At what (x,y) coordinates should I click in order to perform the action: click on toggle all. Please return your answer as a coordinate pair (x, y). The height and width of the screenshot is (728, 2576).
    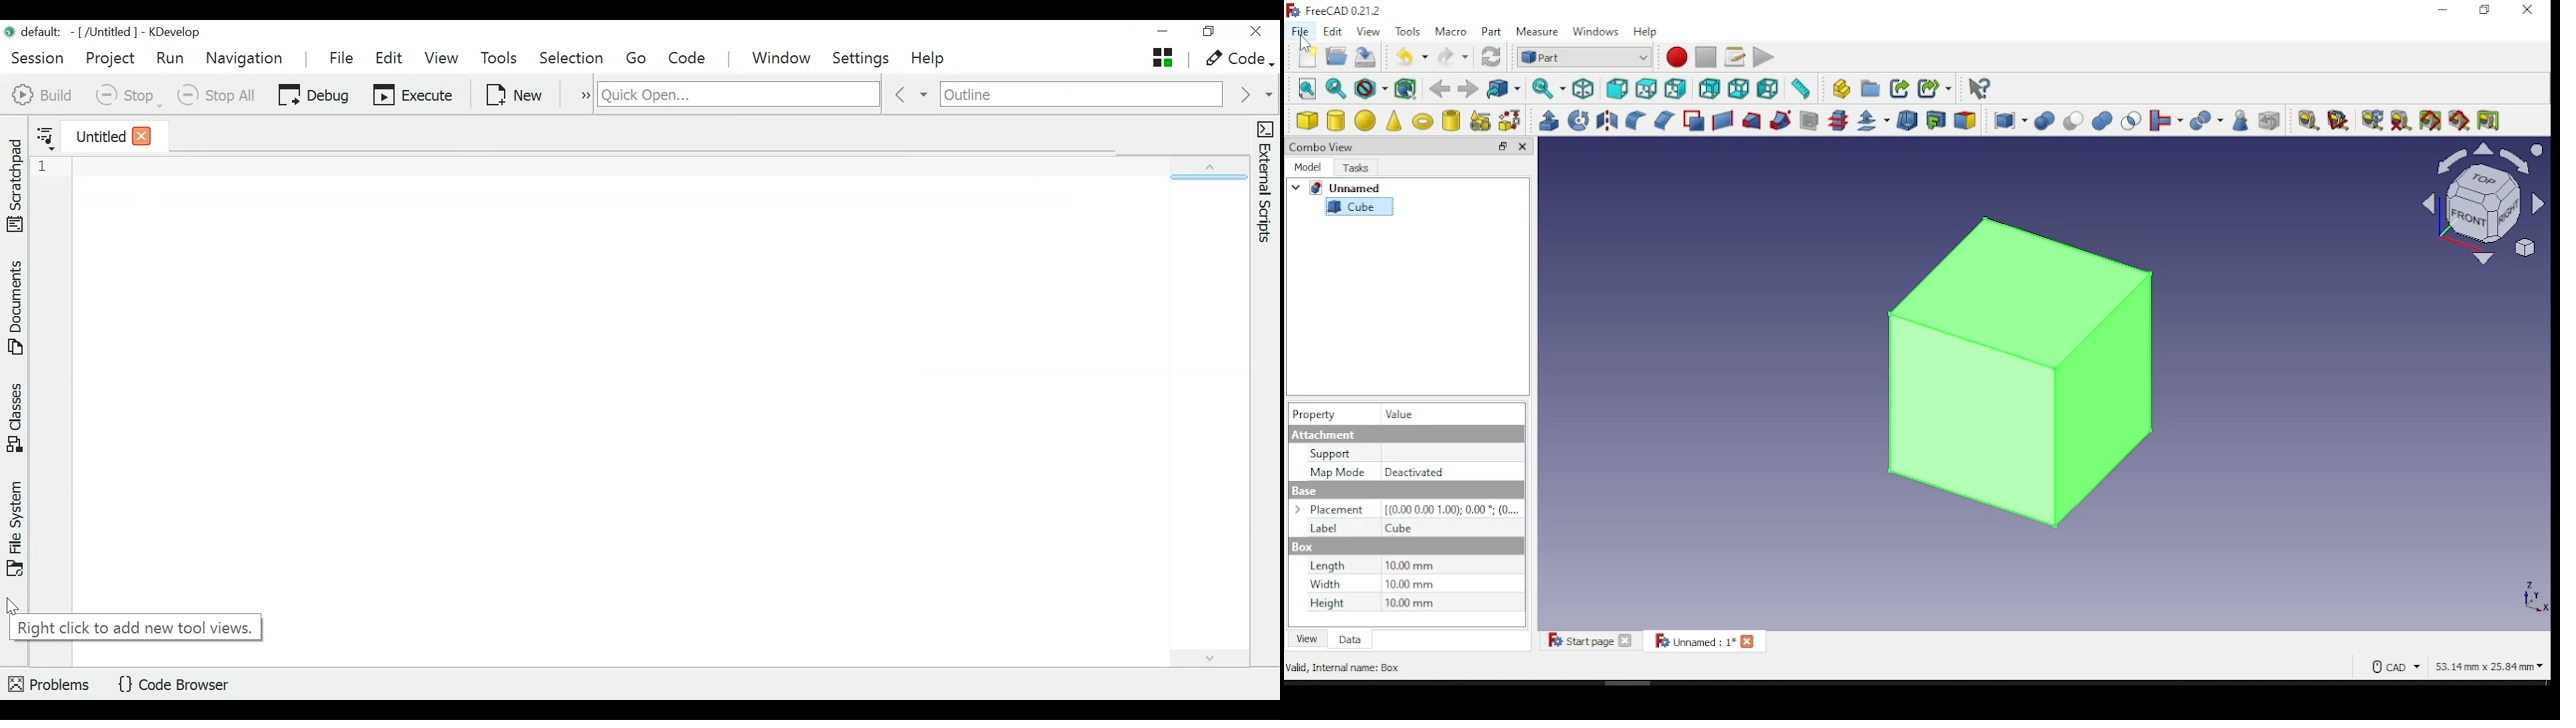
    Looking at the image, I should click on (2430, 121).